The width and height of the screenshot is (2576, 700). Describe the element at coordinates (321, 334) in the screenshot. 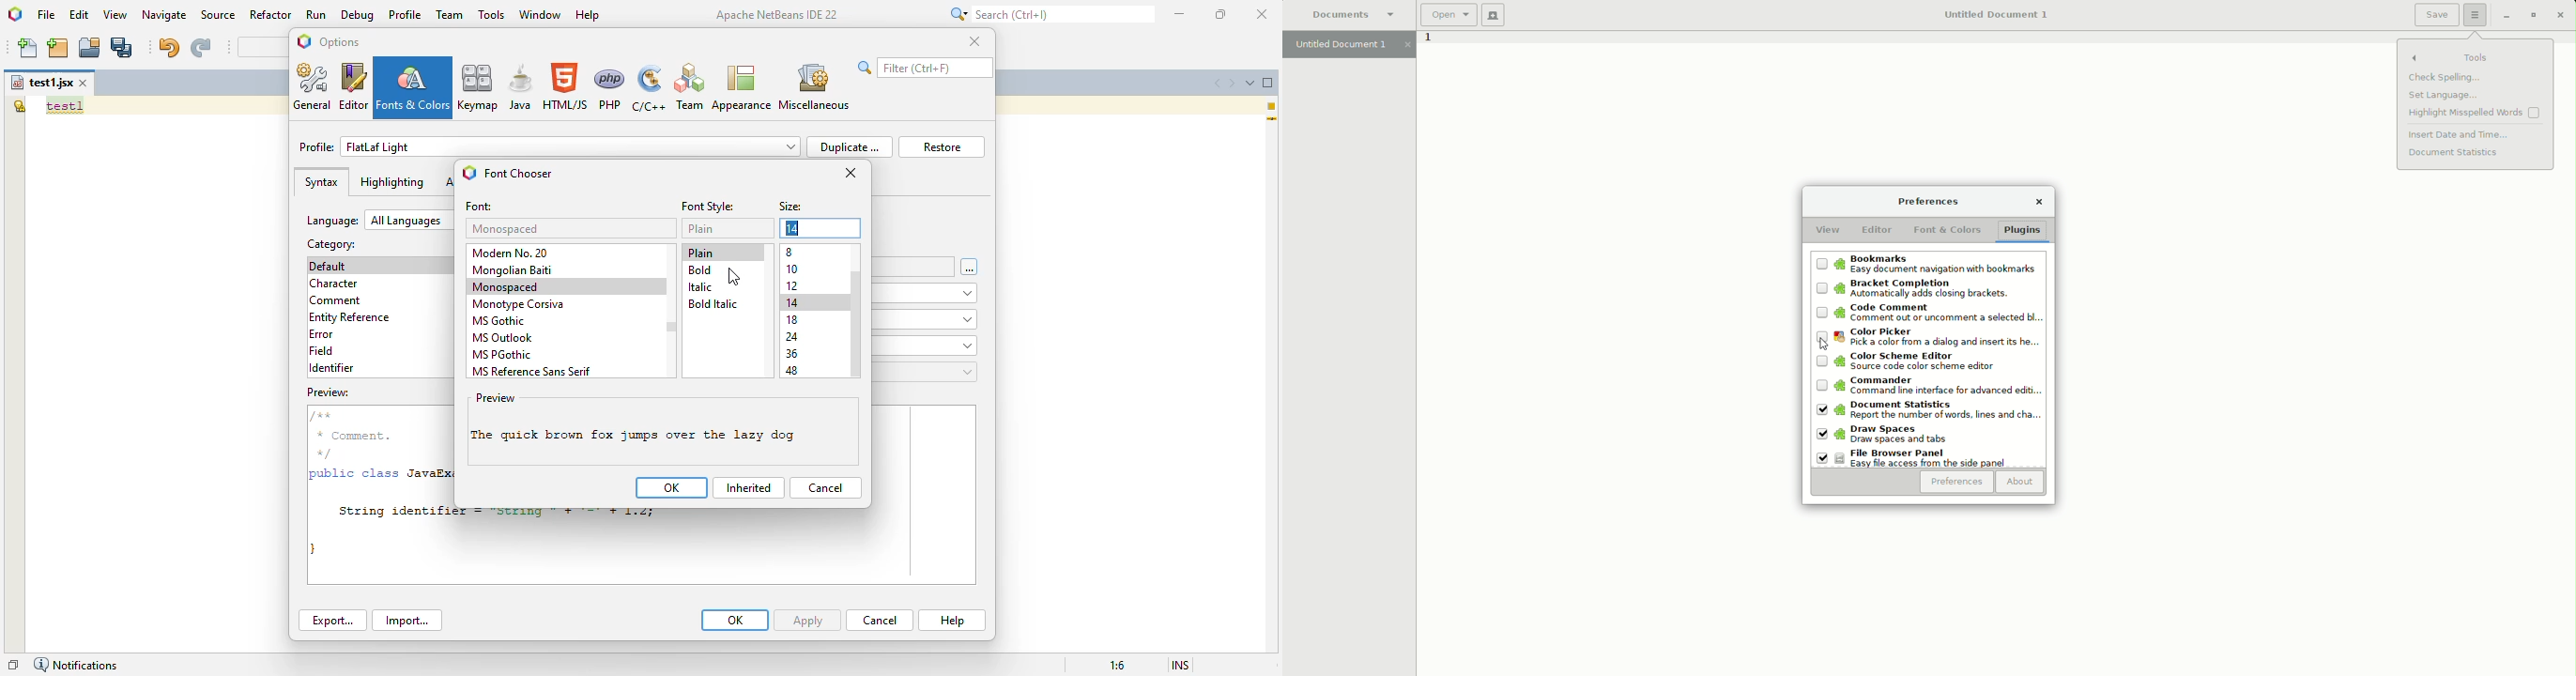

I see `error` at that location.